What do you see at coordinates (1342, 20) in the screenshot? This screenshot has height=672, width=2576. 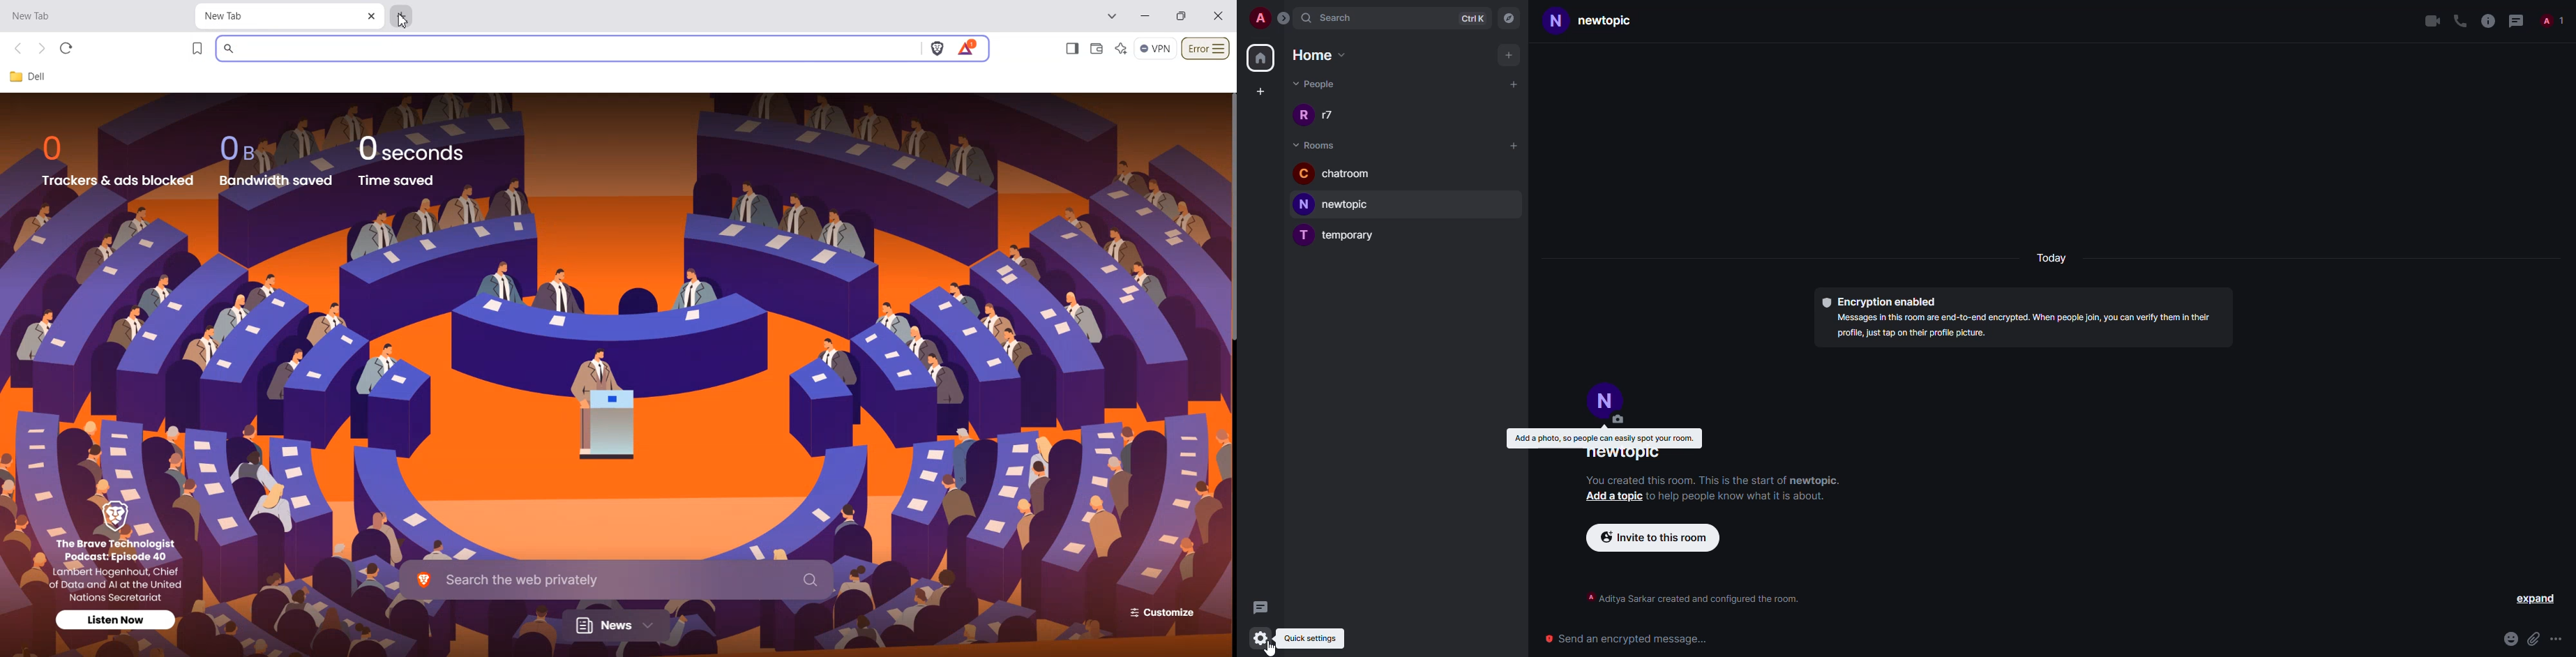 I see `search` at bounding box center [1342, 20].